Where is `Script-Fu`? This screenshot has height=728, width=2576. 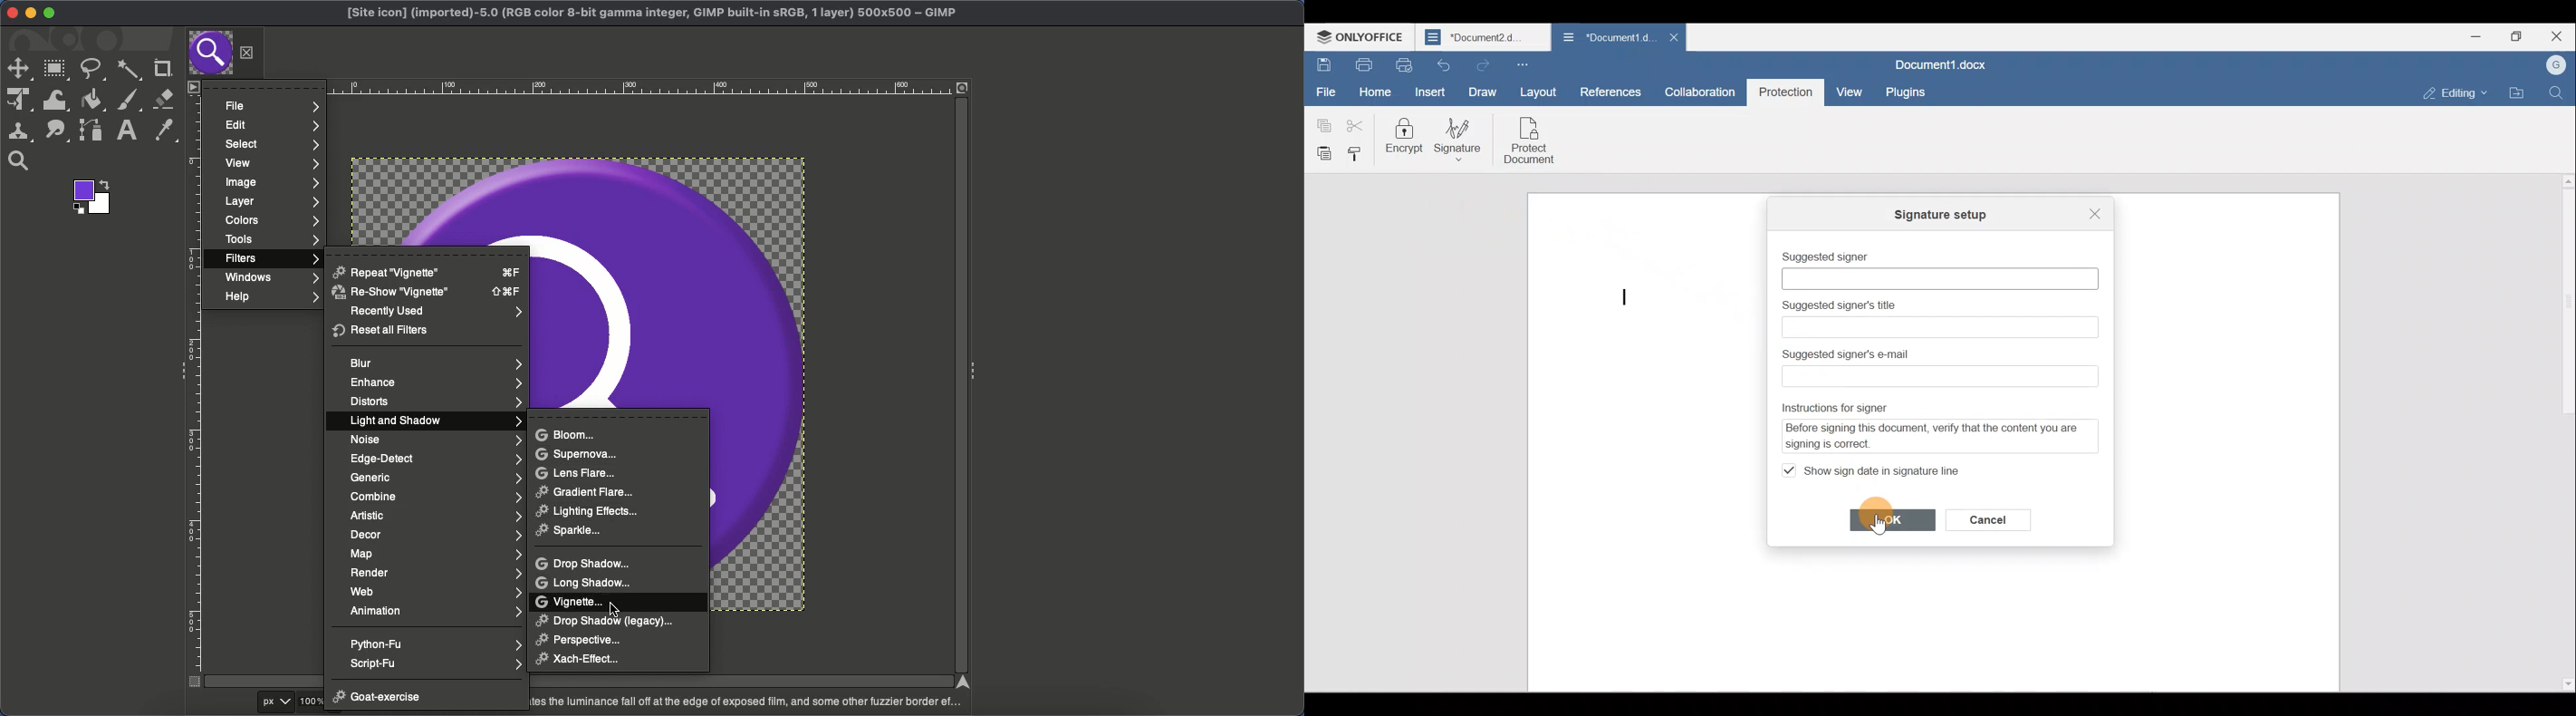 Script-Fu is located at coordinates (437, 663).